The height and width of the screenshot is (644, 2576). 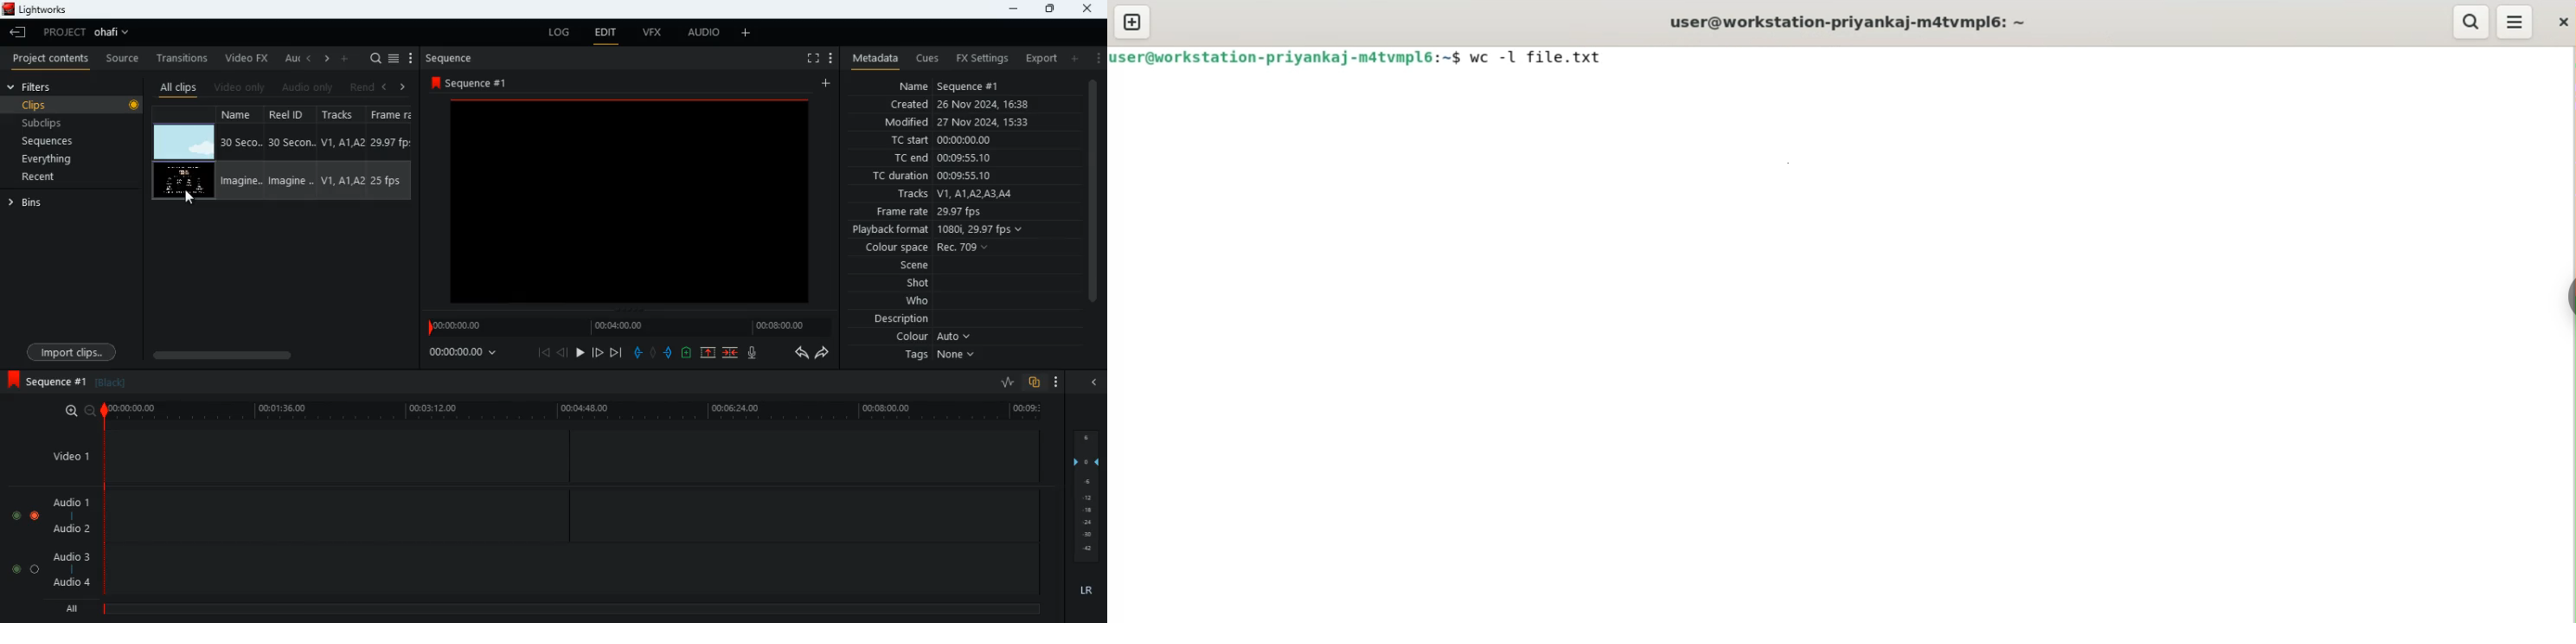 I want to click on created, so click(x=968, y=106).